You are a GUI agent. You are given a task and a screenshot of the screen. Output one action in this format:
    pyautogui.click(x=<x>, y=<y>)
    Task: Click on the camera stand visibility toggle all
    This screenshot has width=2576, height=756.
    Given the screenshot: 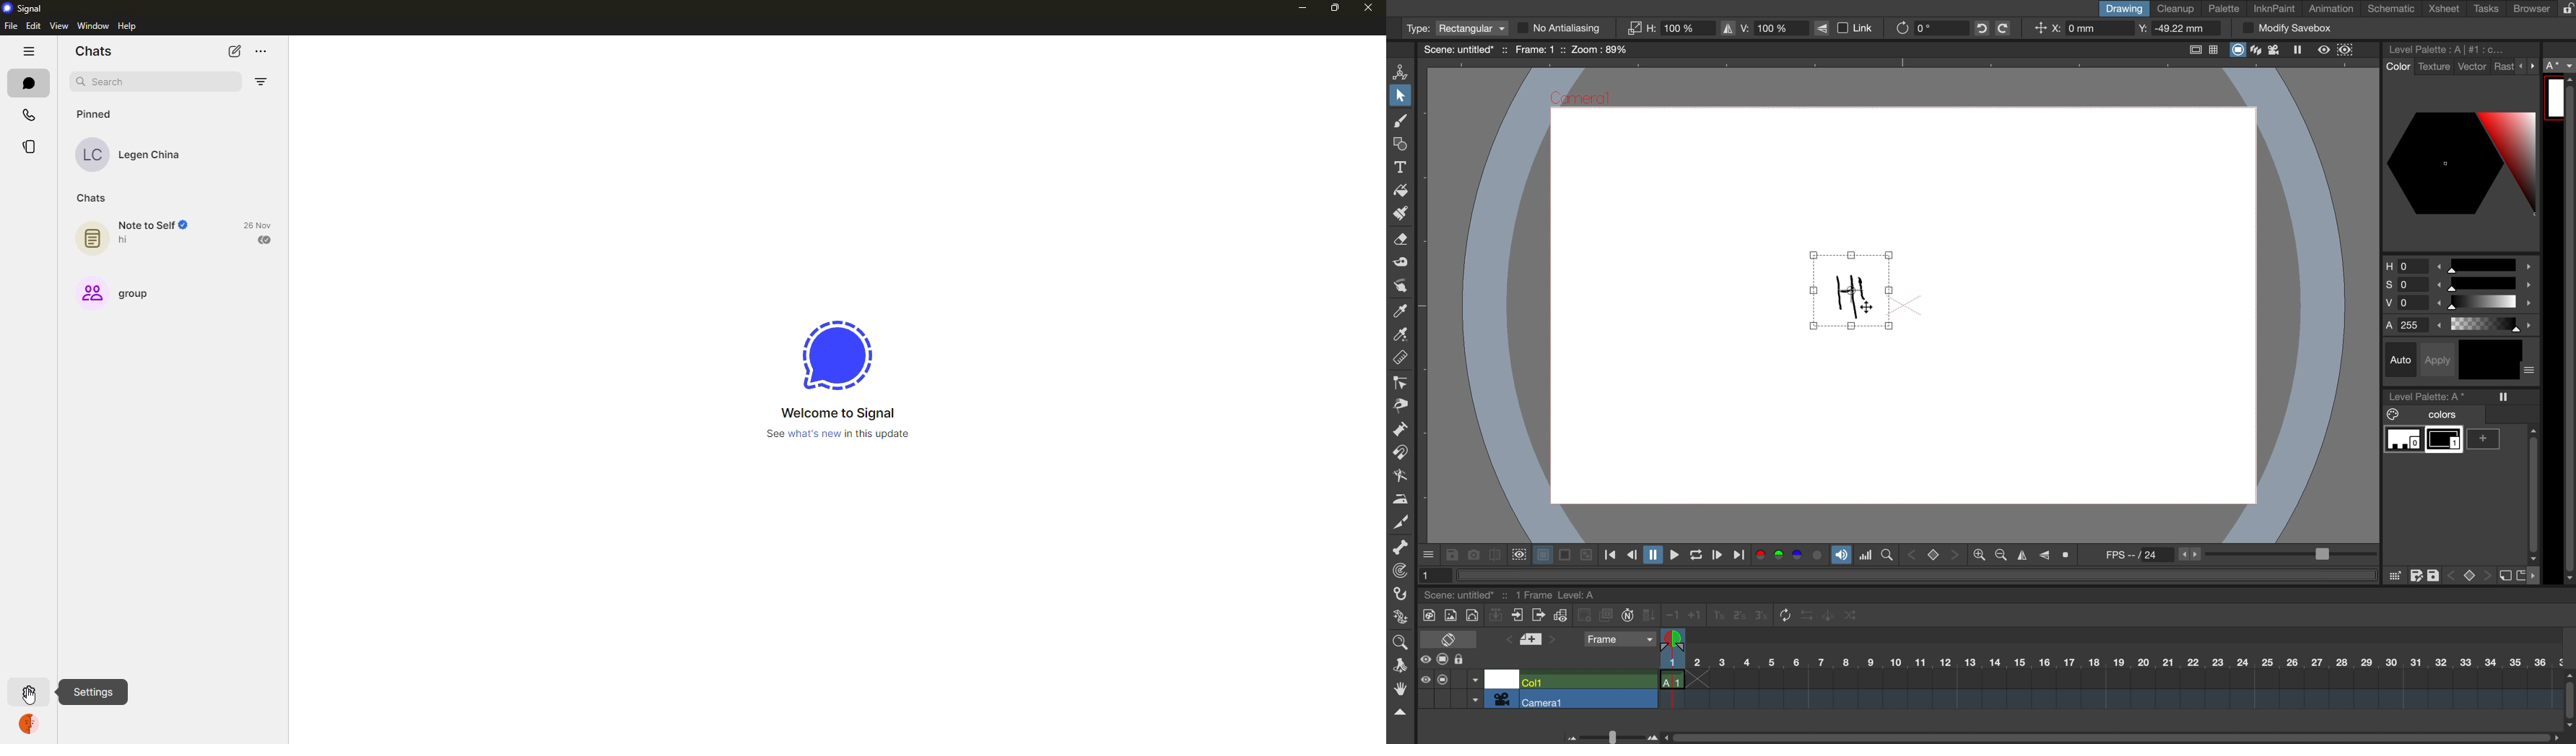 What is the action you would take?
    pyautogui.click(x=1443, y=660)
    